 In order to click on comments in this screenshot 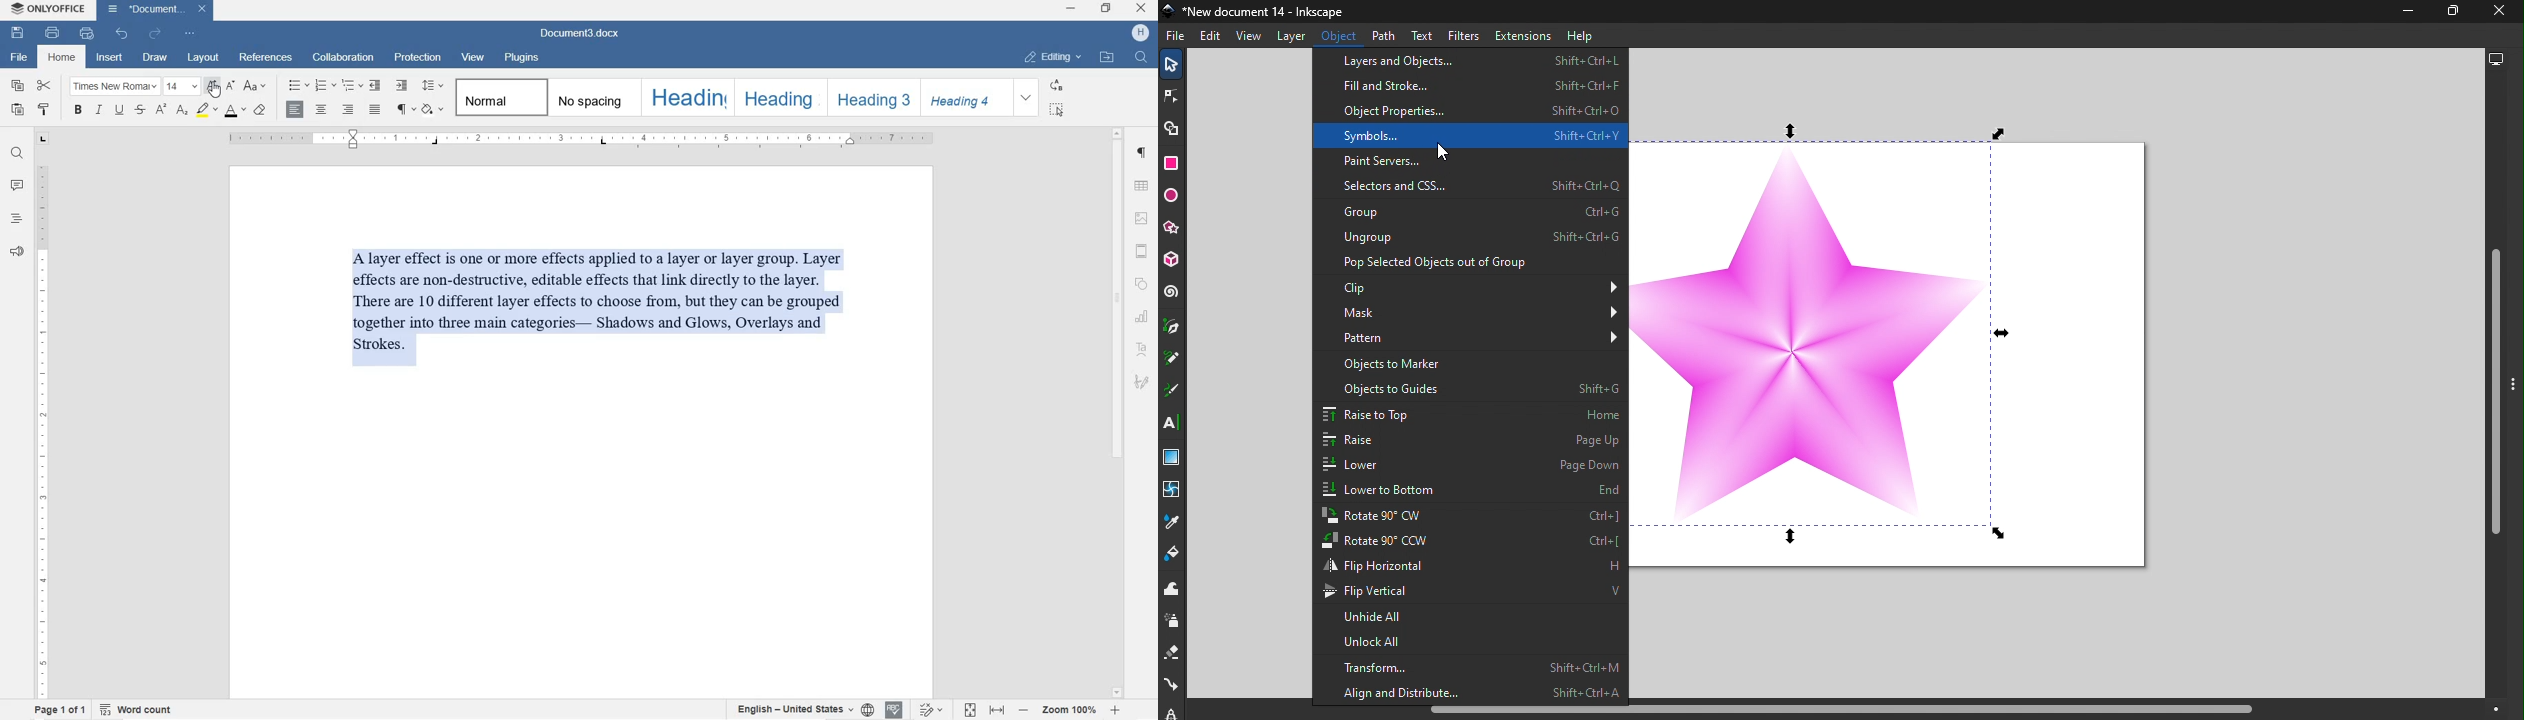, I will do `click(18, 187)`.